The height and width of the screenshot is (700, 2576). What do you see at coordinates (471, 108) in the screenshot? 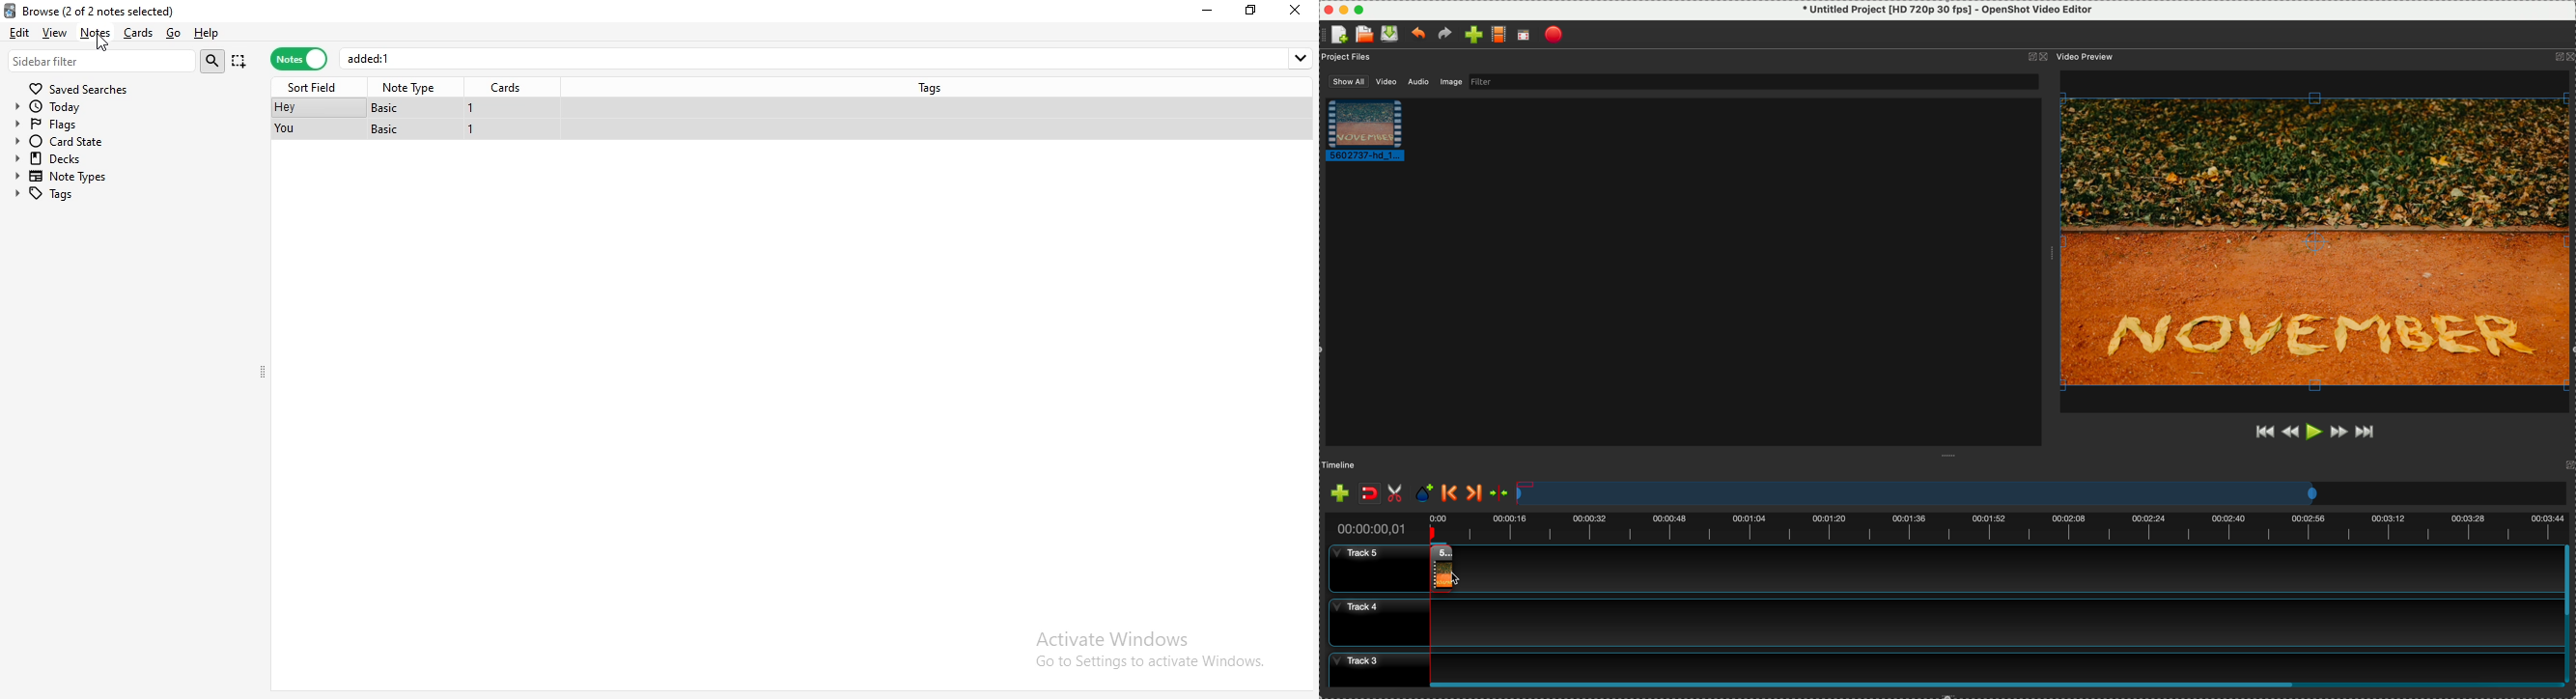
I see `1` at bounding box center [471, 108].